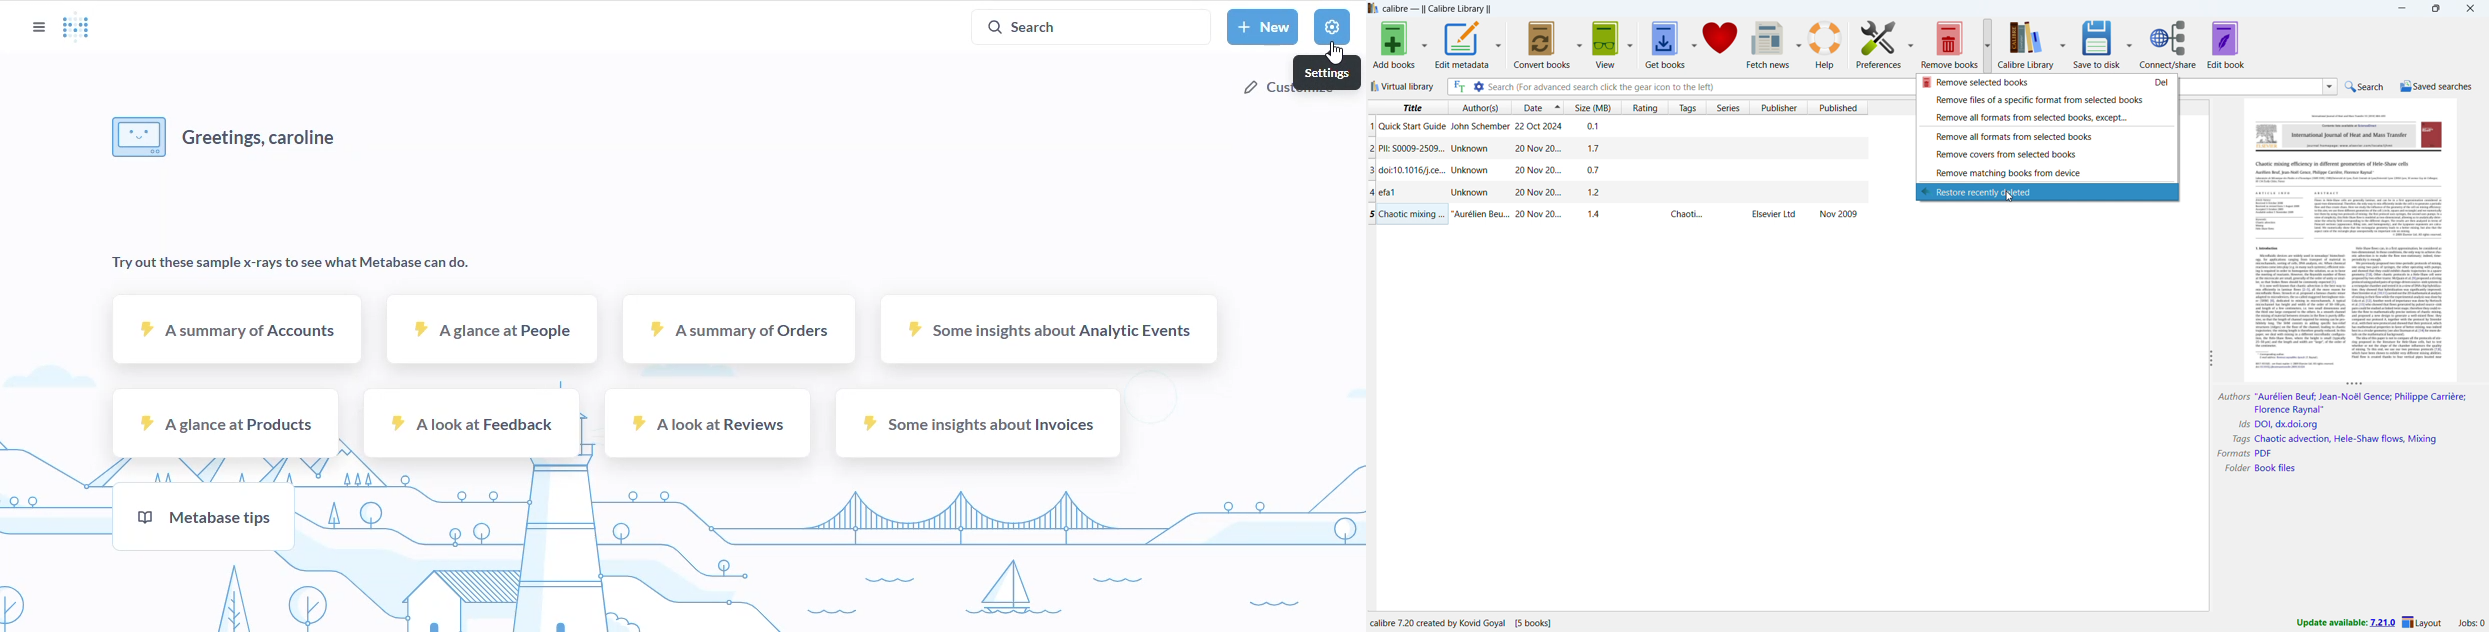  Describe the element at coordinates (1616, 149) in the screenshot. I see `single book entry` at that location.